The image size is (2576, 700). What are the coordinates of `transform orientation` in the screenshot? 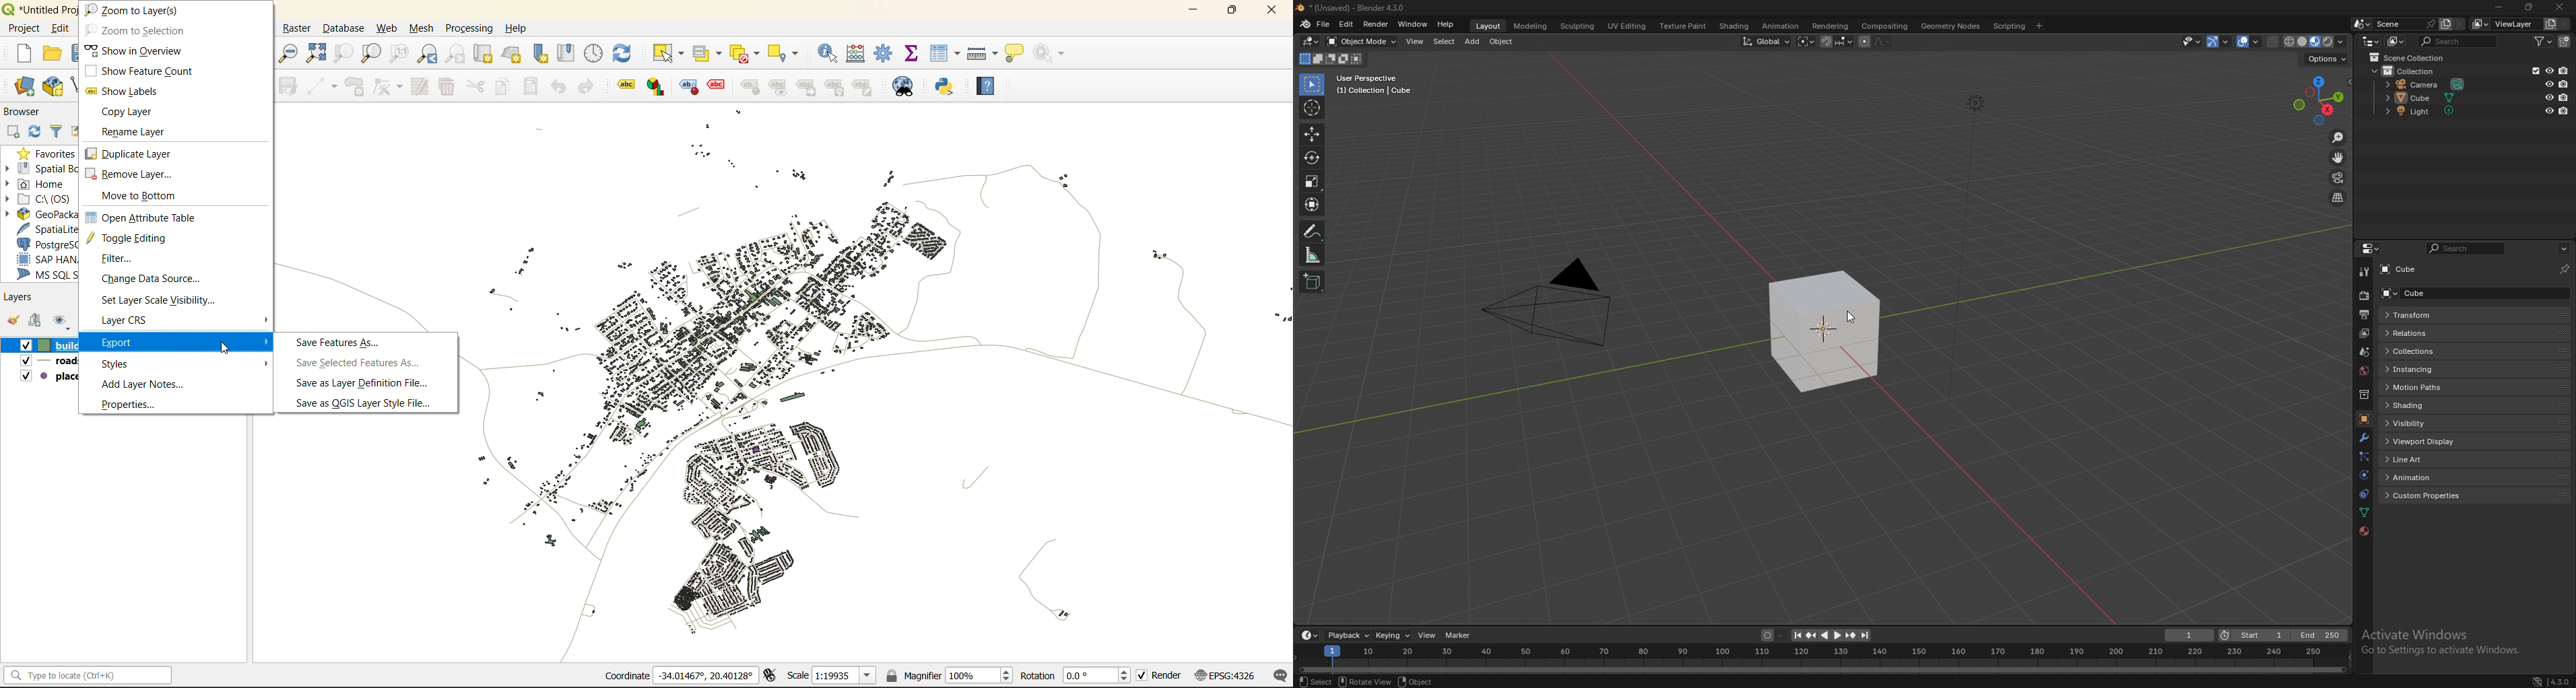 It's located at (1765, 41).